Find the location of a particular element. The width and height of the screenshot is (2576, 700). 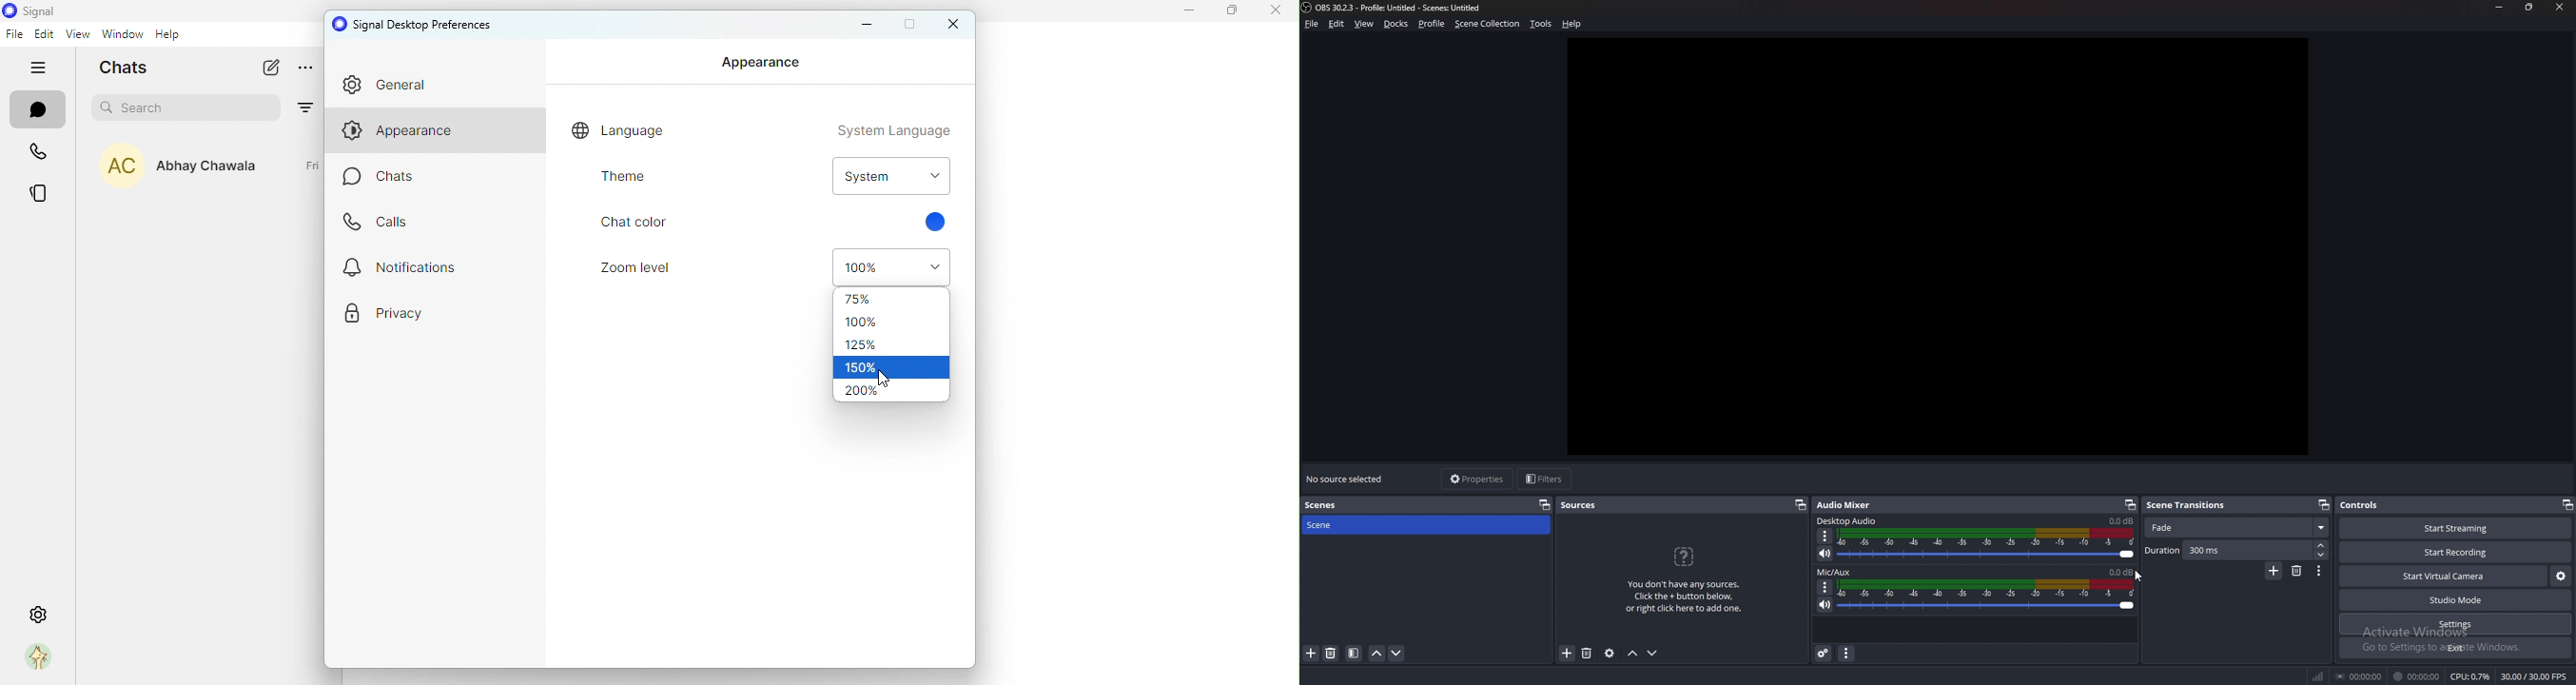

00:00:00 is located at coordinates (2418, 676).